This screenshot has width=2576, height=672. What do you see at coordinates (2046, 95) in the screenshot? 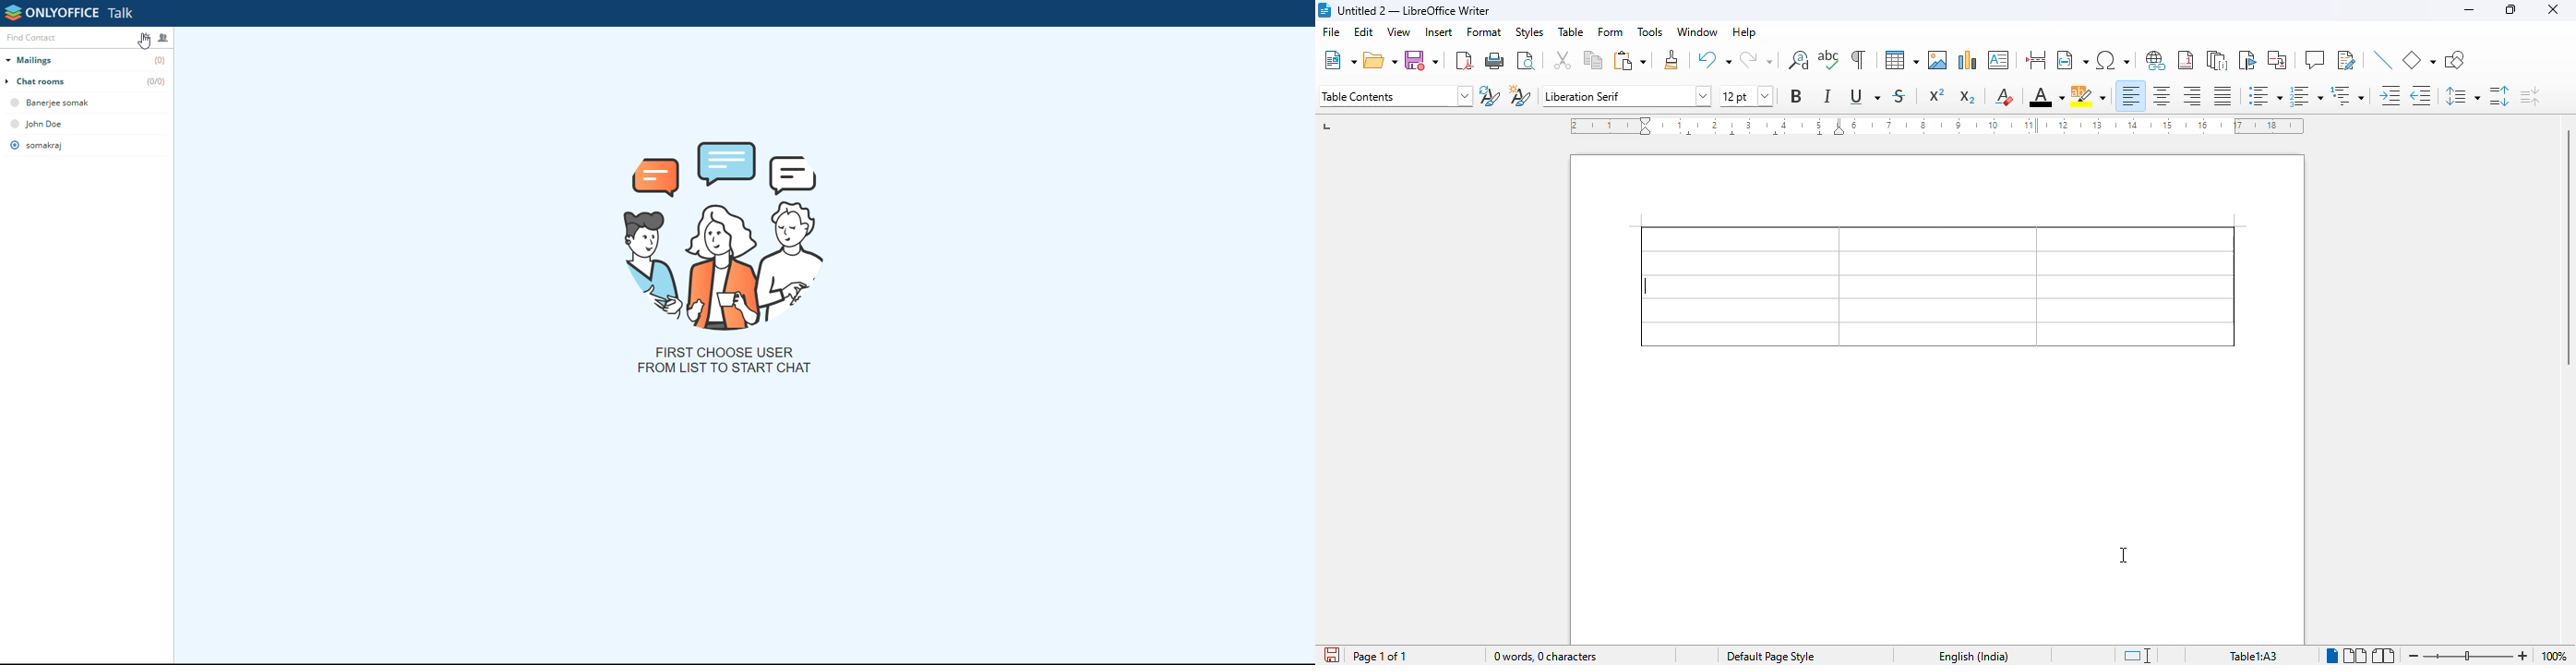
I see `font color` at bounding box center [2046, 95].